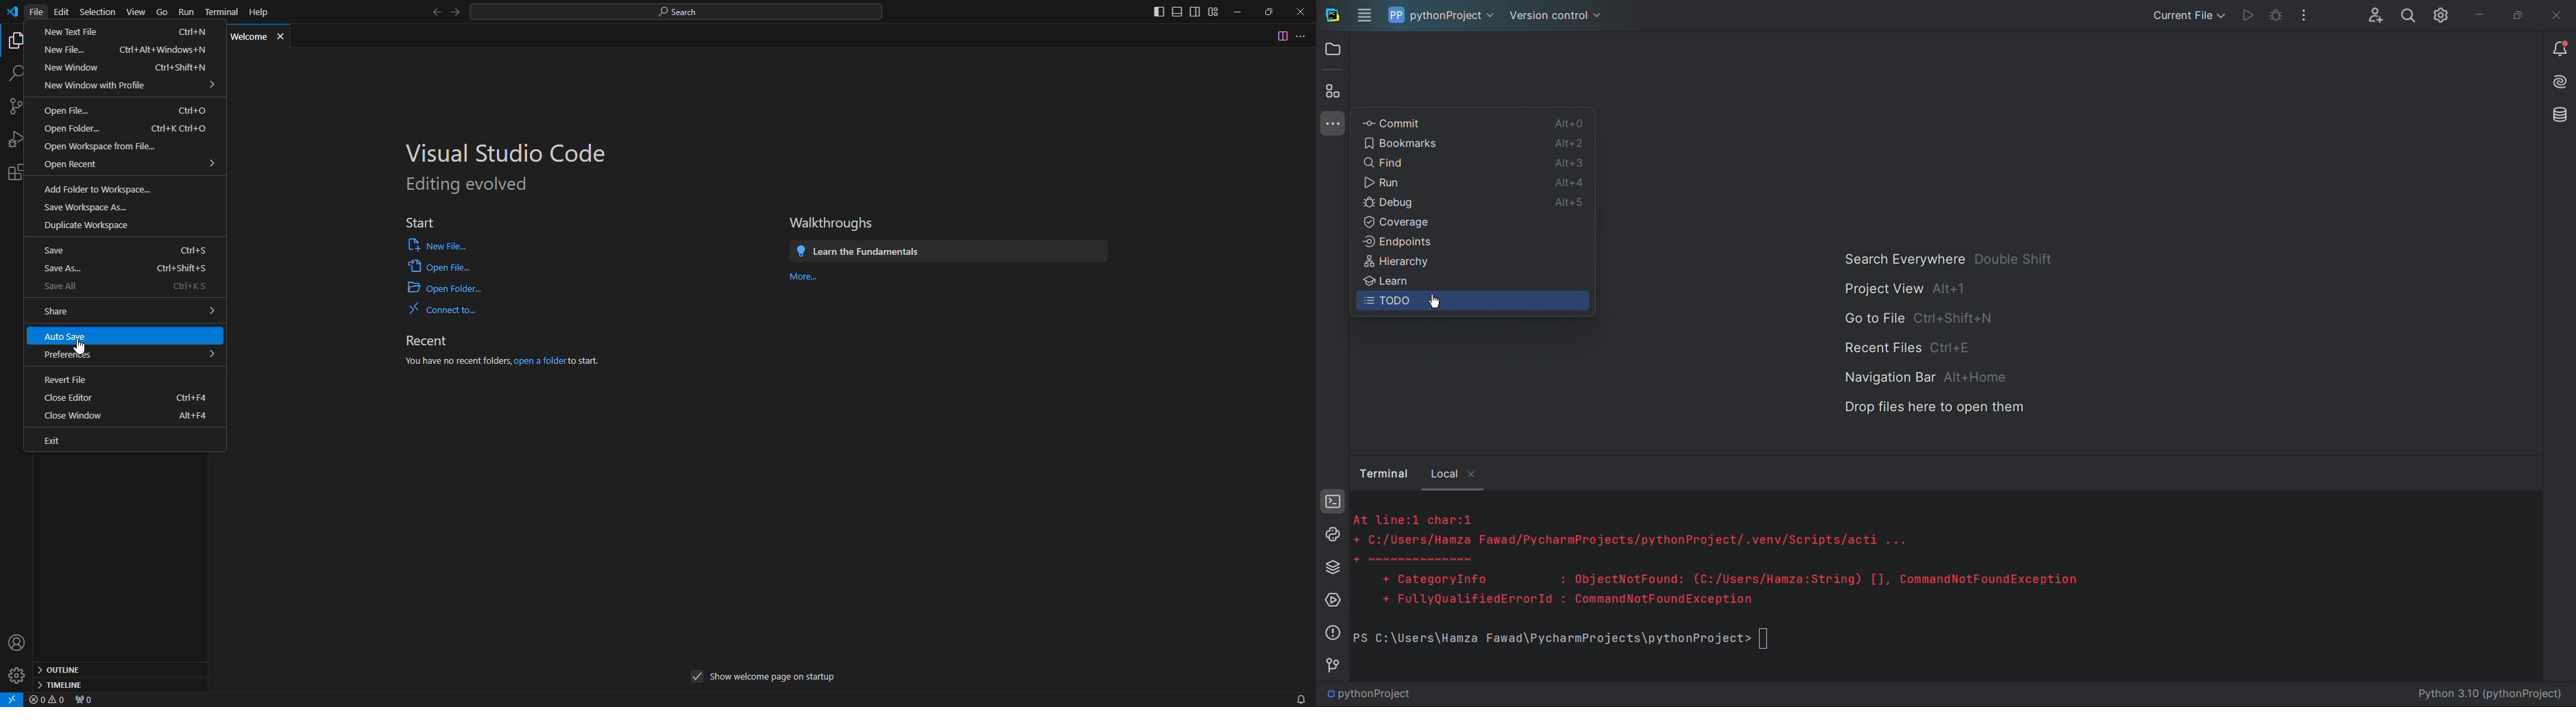 The image size is (2576, 728). What do you see at coordinates (283, 38) in the screenshot?
I see `close` at bounding box center [283, 38].